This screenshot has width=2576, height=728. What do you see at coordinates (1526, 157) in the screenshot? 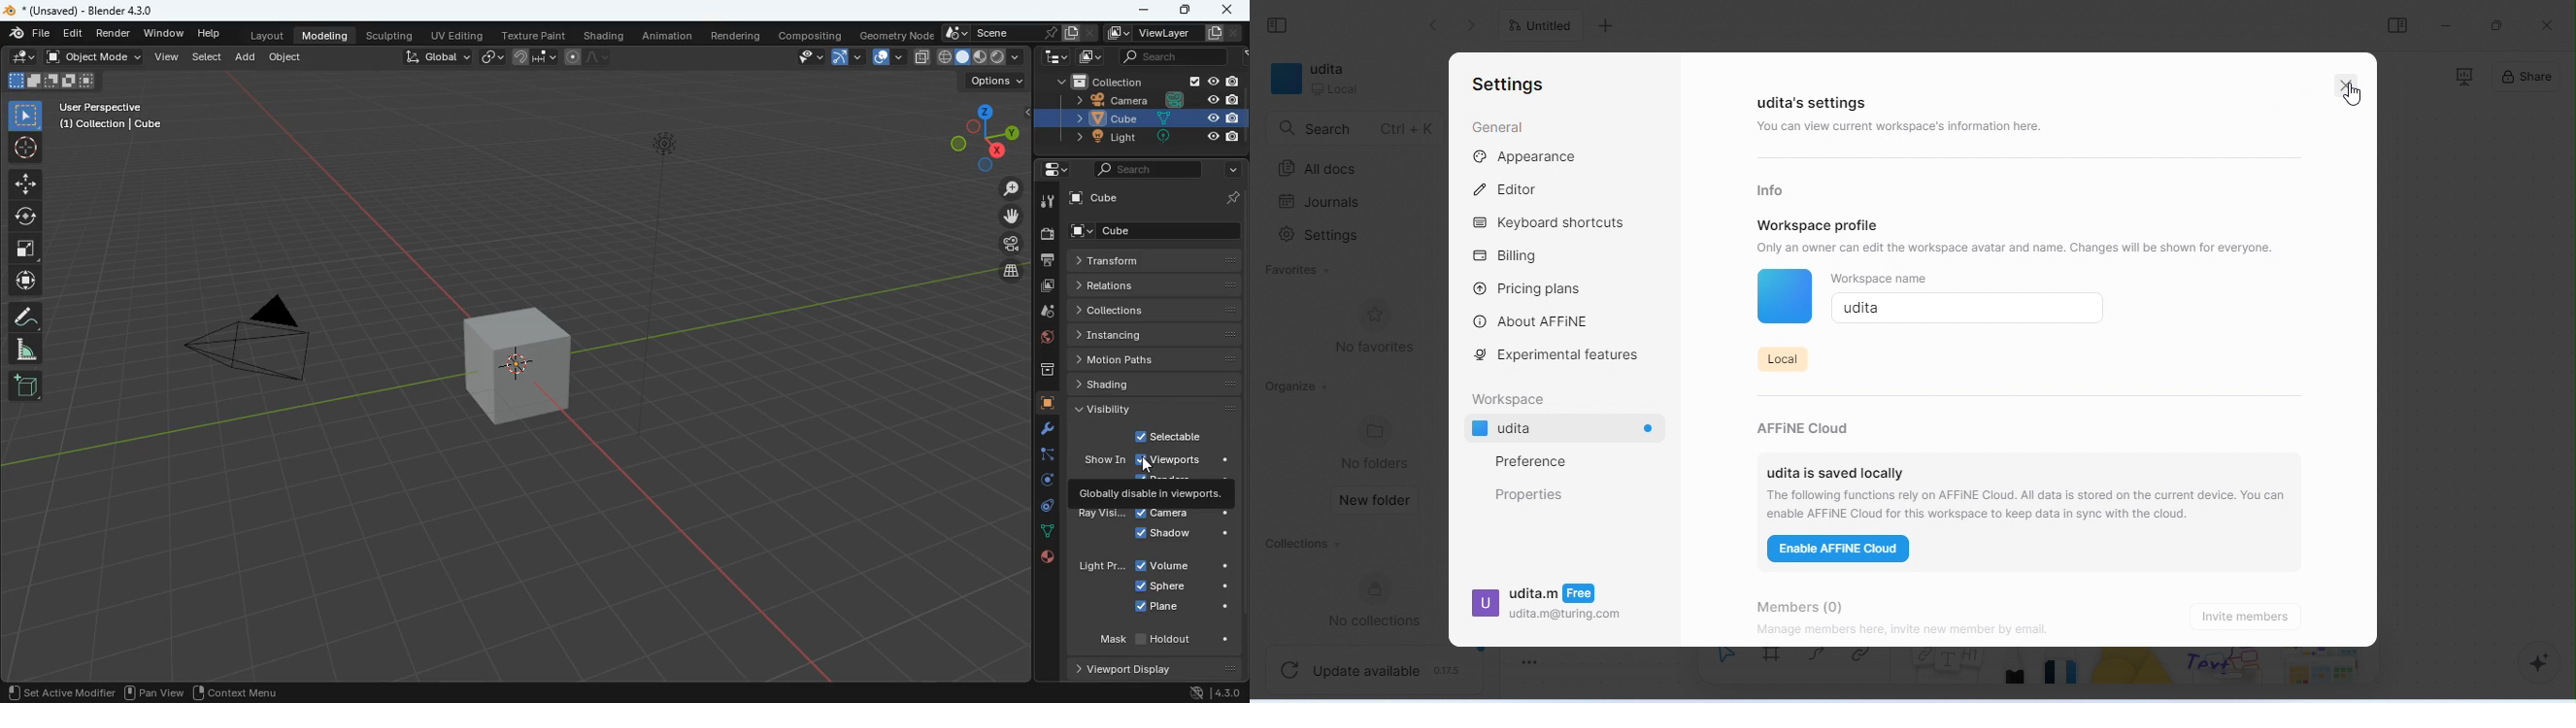
I see `appearance` at bounding box center [1526, 157].